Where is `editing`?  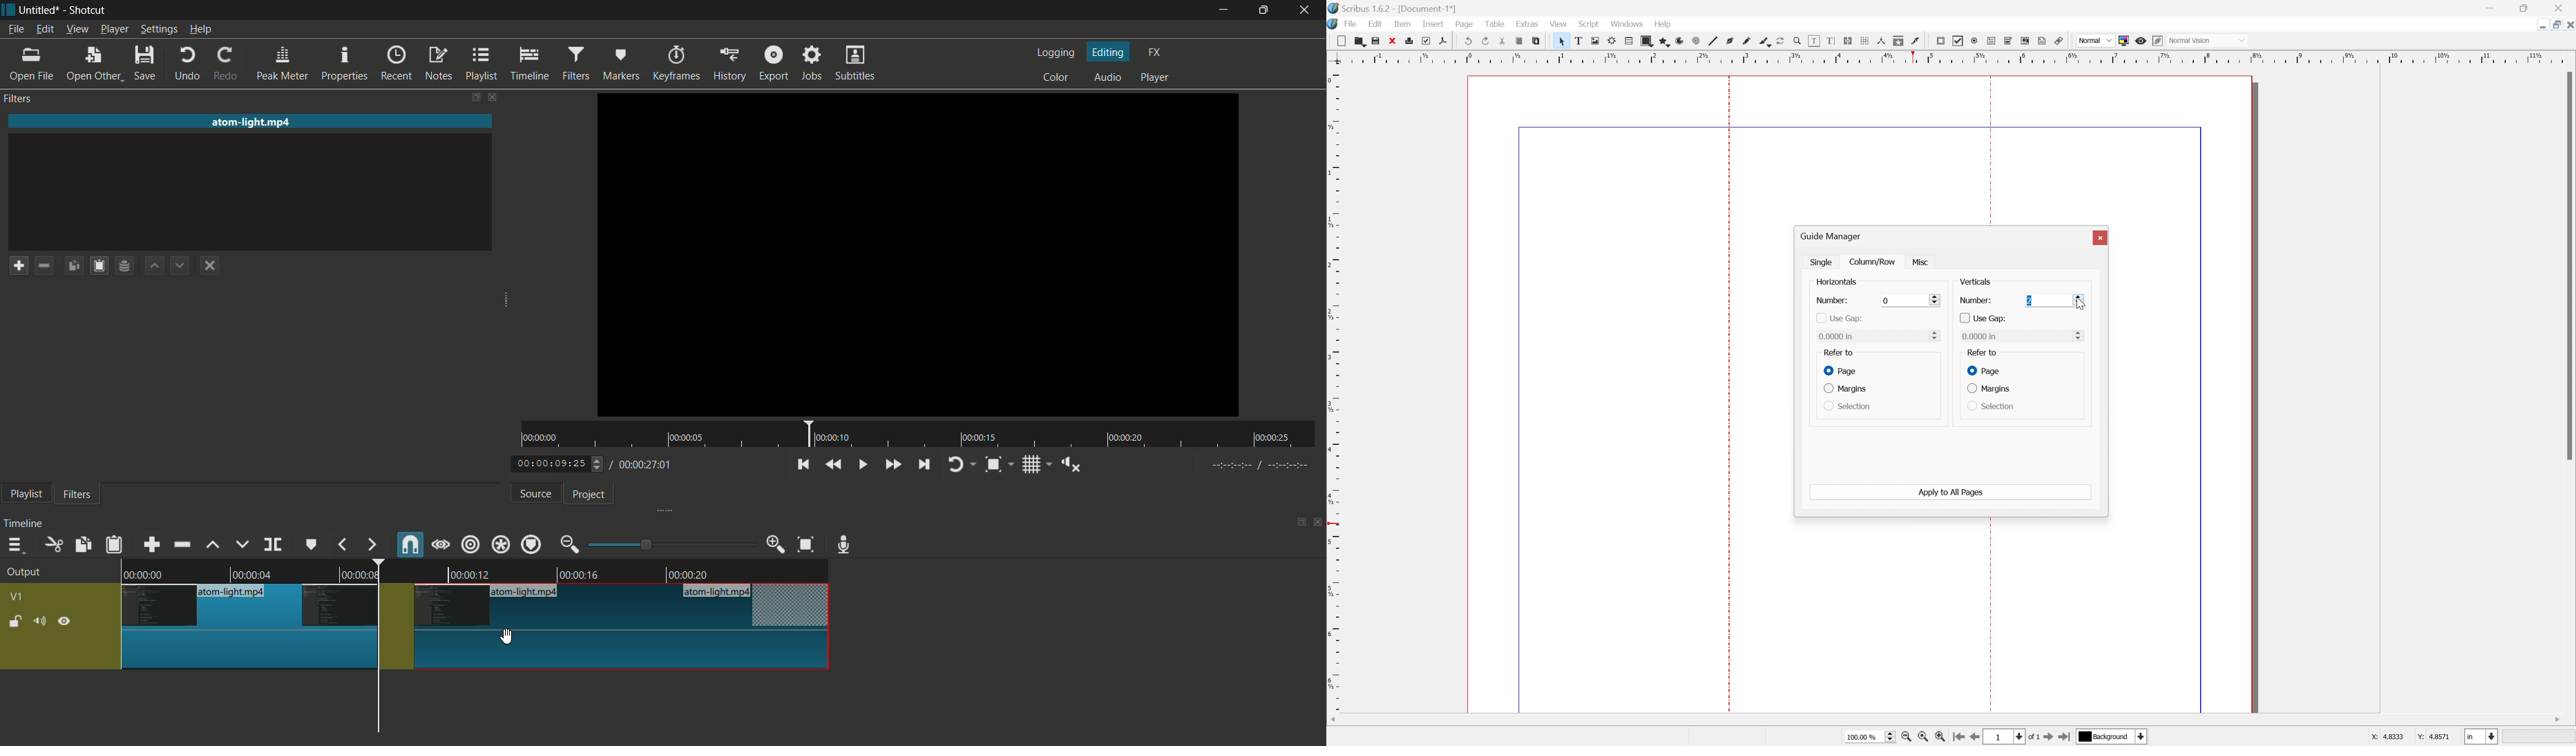 editing is located at coordinates (1109, 51).